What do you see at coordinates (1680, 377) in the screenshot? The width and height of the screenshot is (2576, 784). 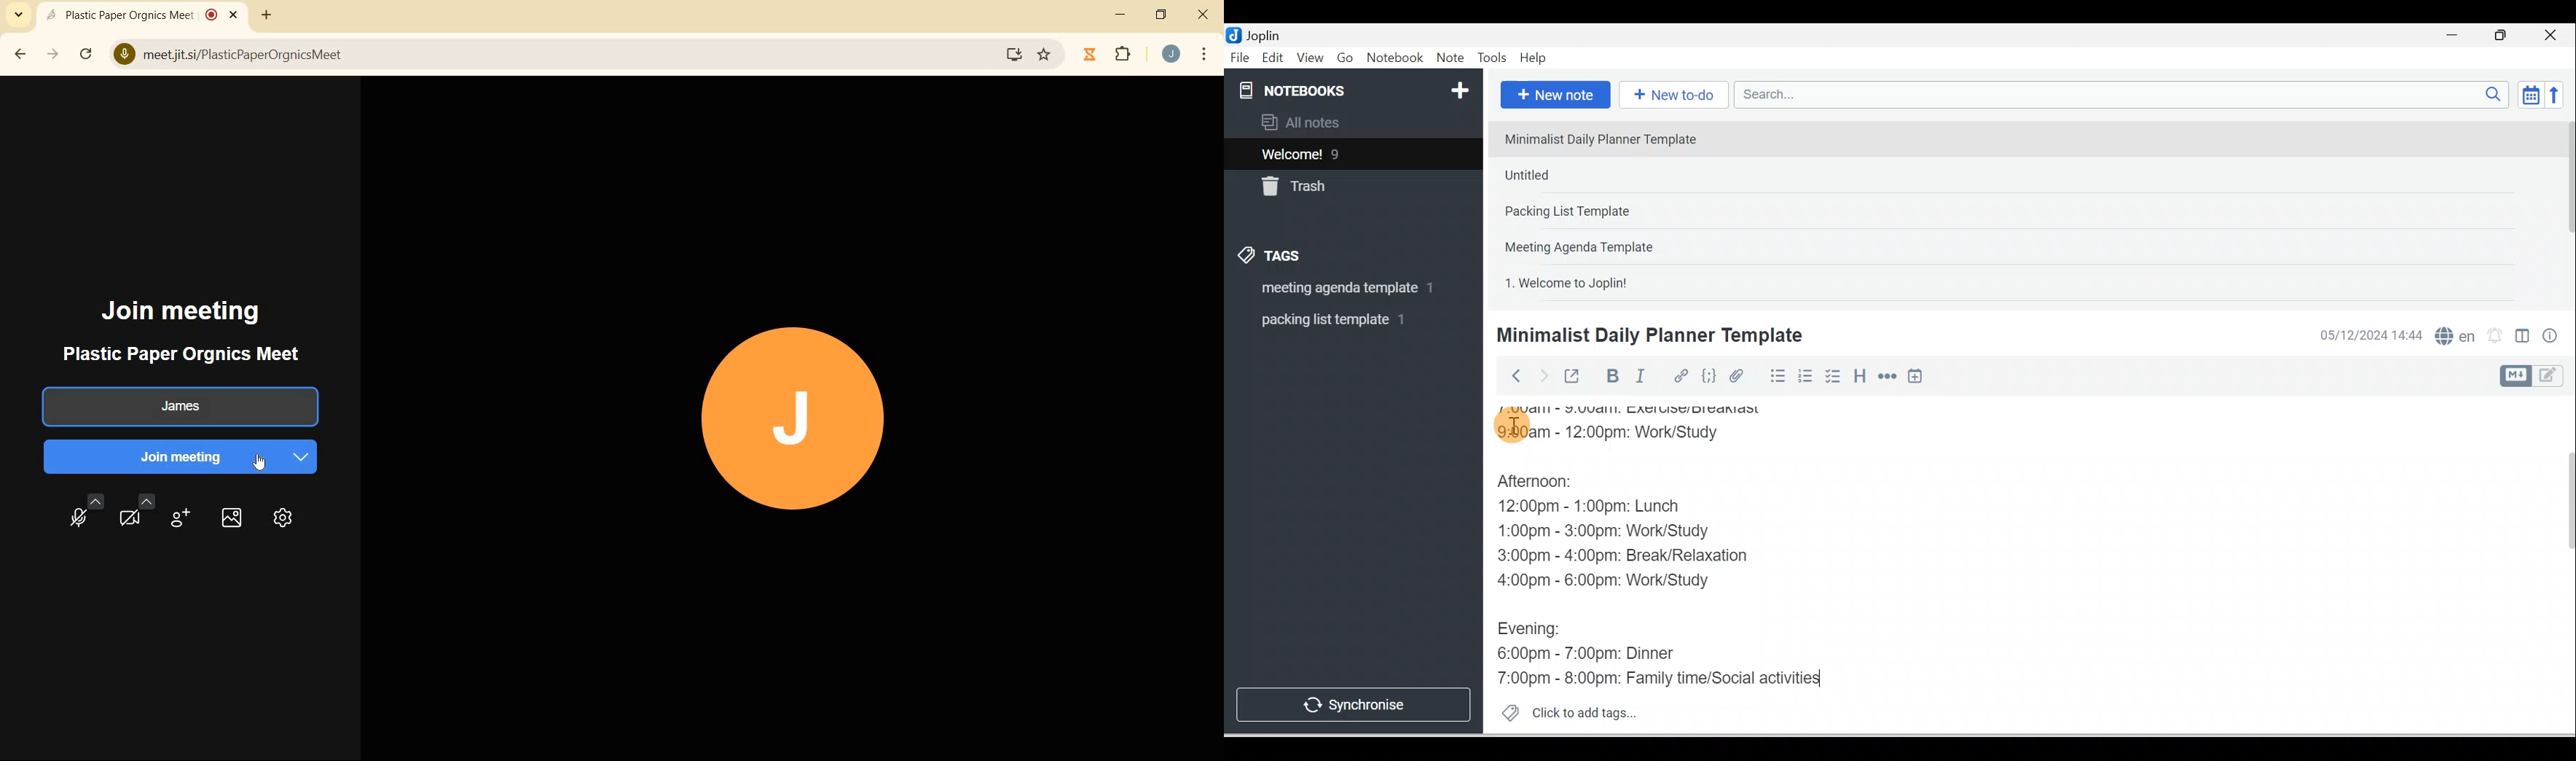 I see `Hyperlink` at bounding box center [1680, 377].